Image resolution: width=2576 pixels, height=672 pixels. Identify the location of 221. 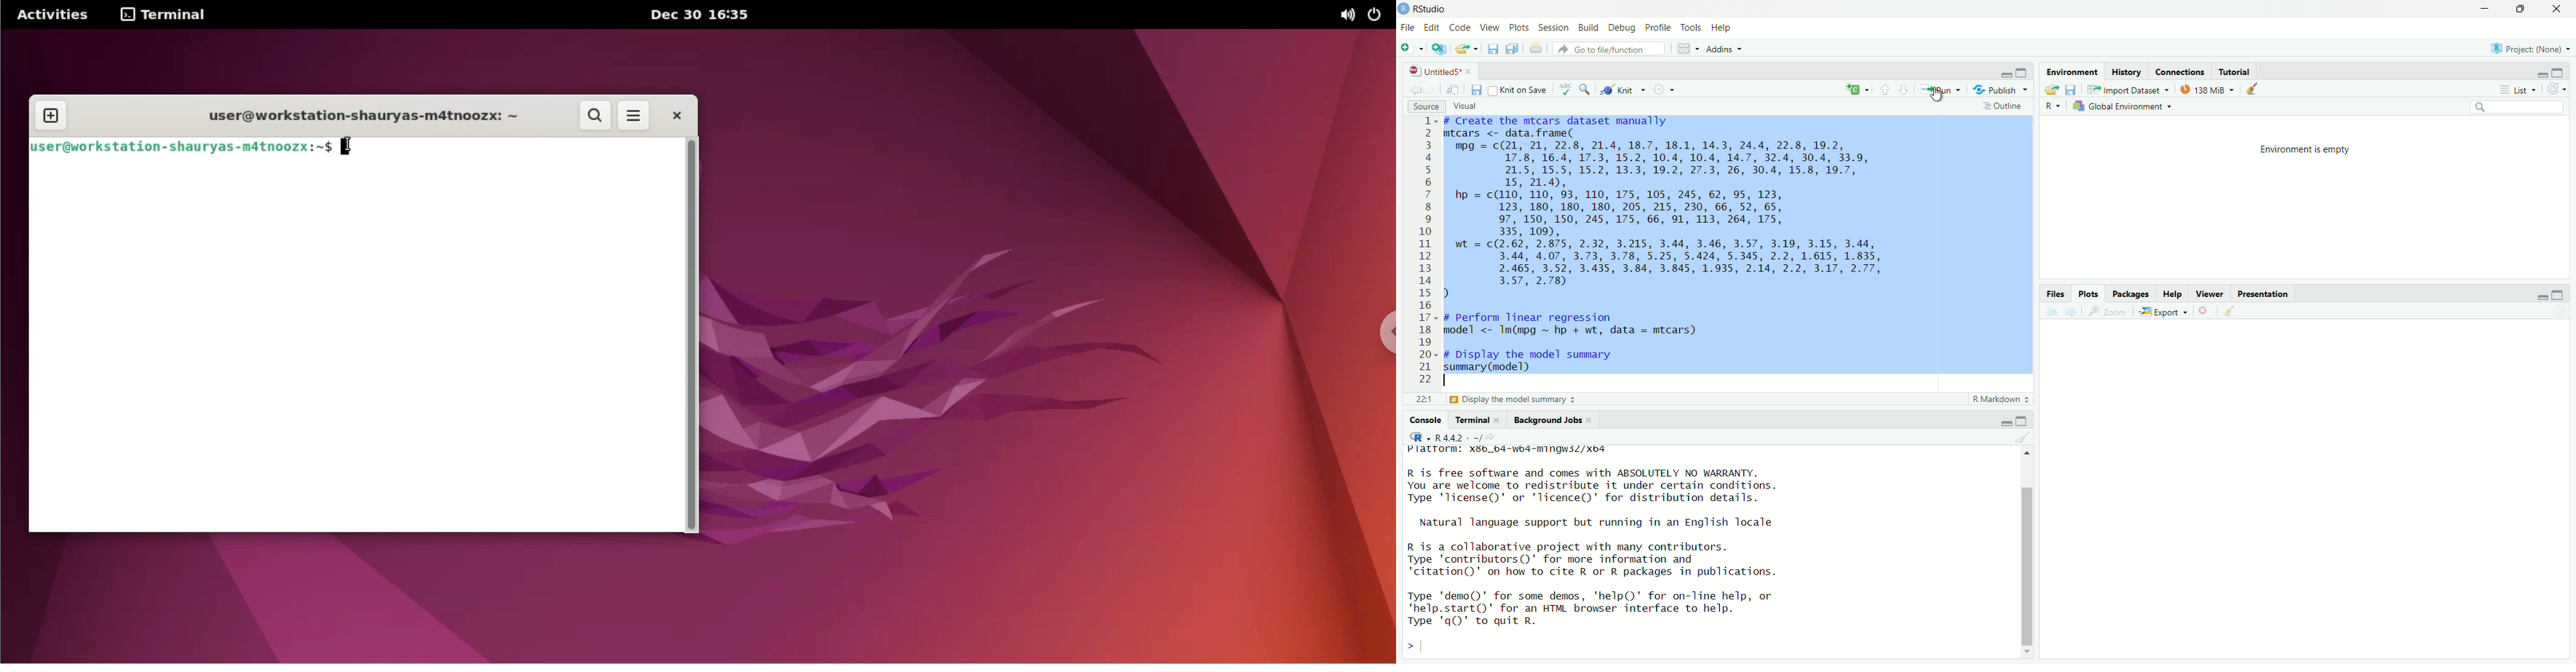
(1423, 400).